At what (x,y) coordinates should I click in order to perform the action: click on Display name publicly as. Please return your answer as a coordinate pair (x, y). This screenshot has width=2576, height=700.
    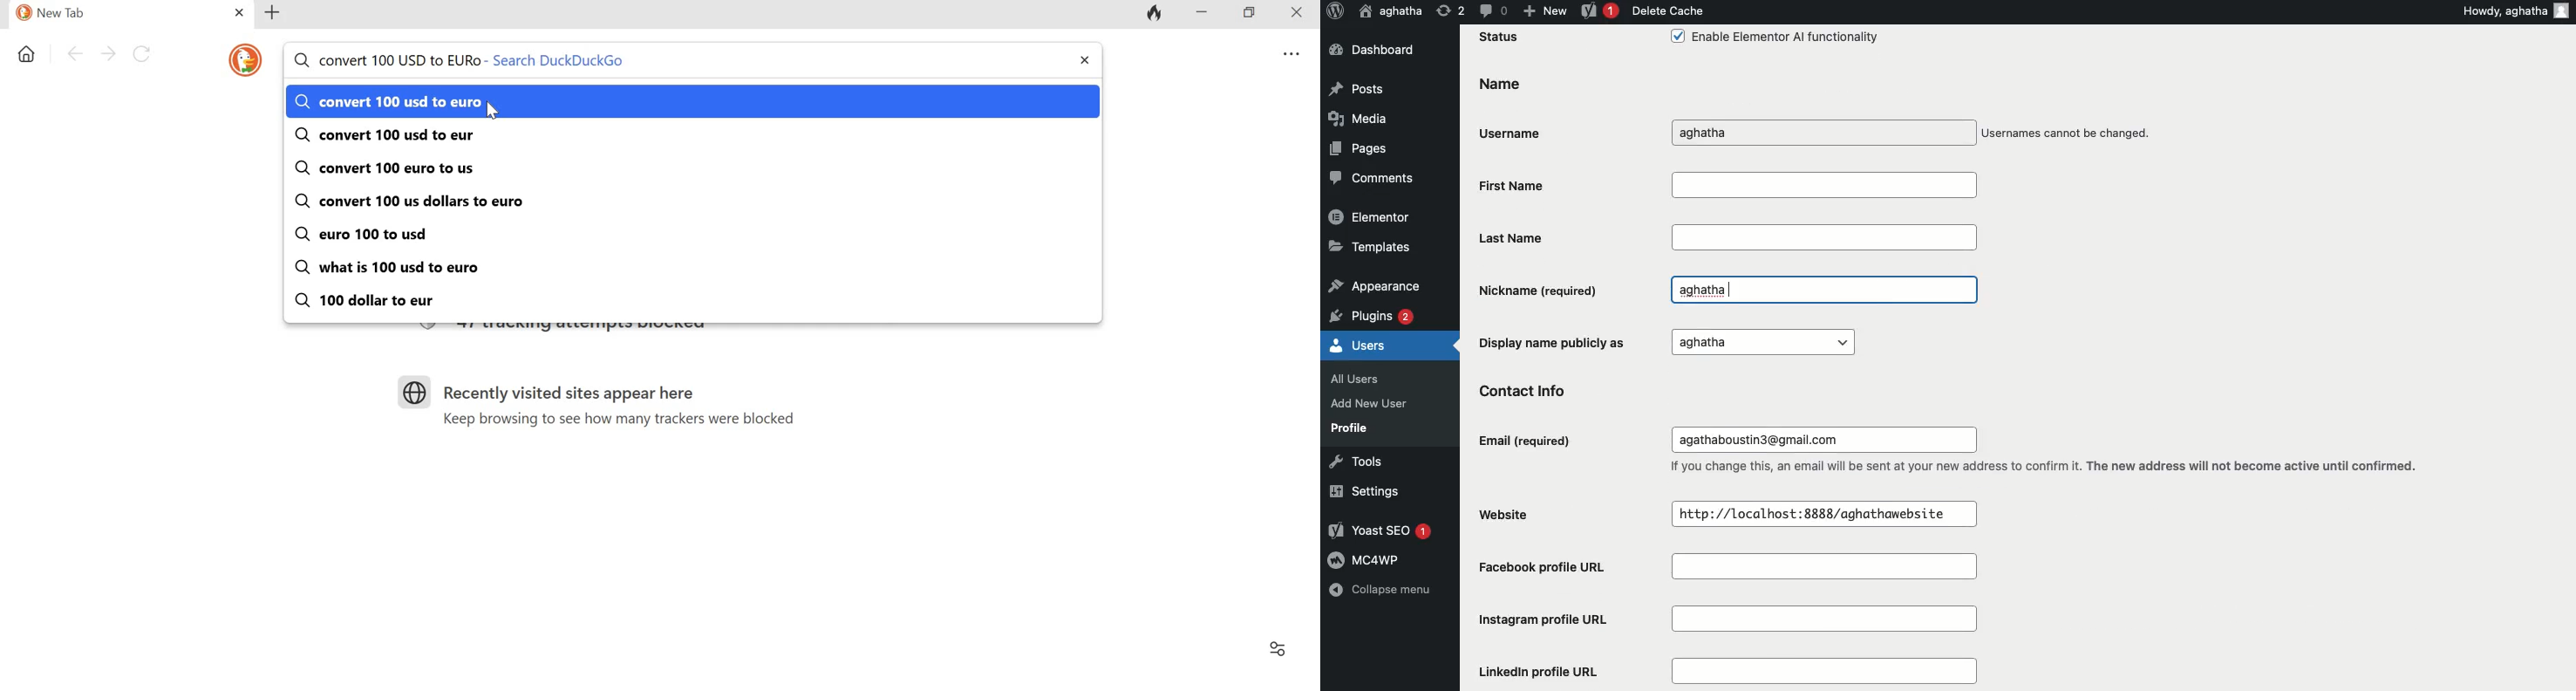
    Looking at the image, I should click on (1662, 341).